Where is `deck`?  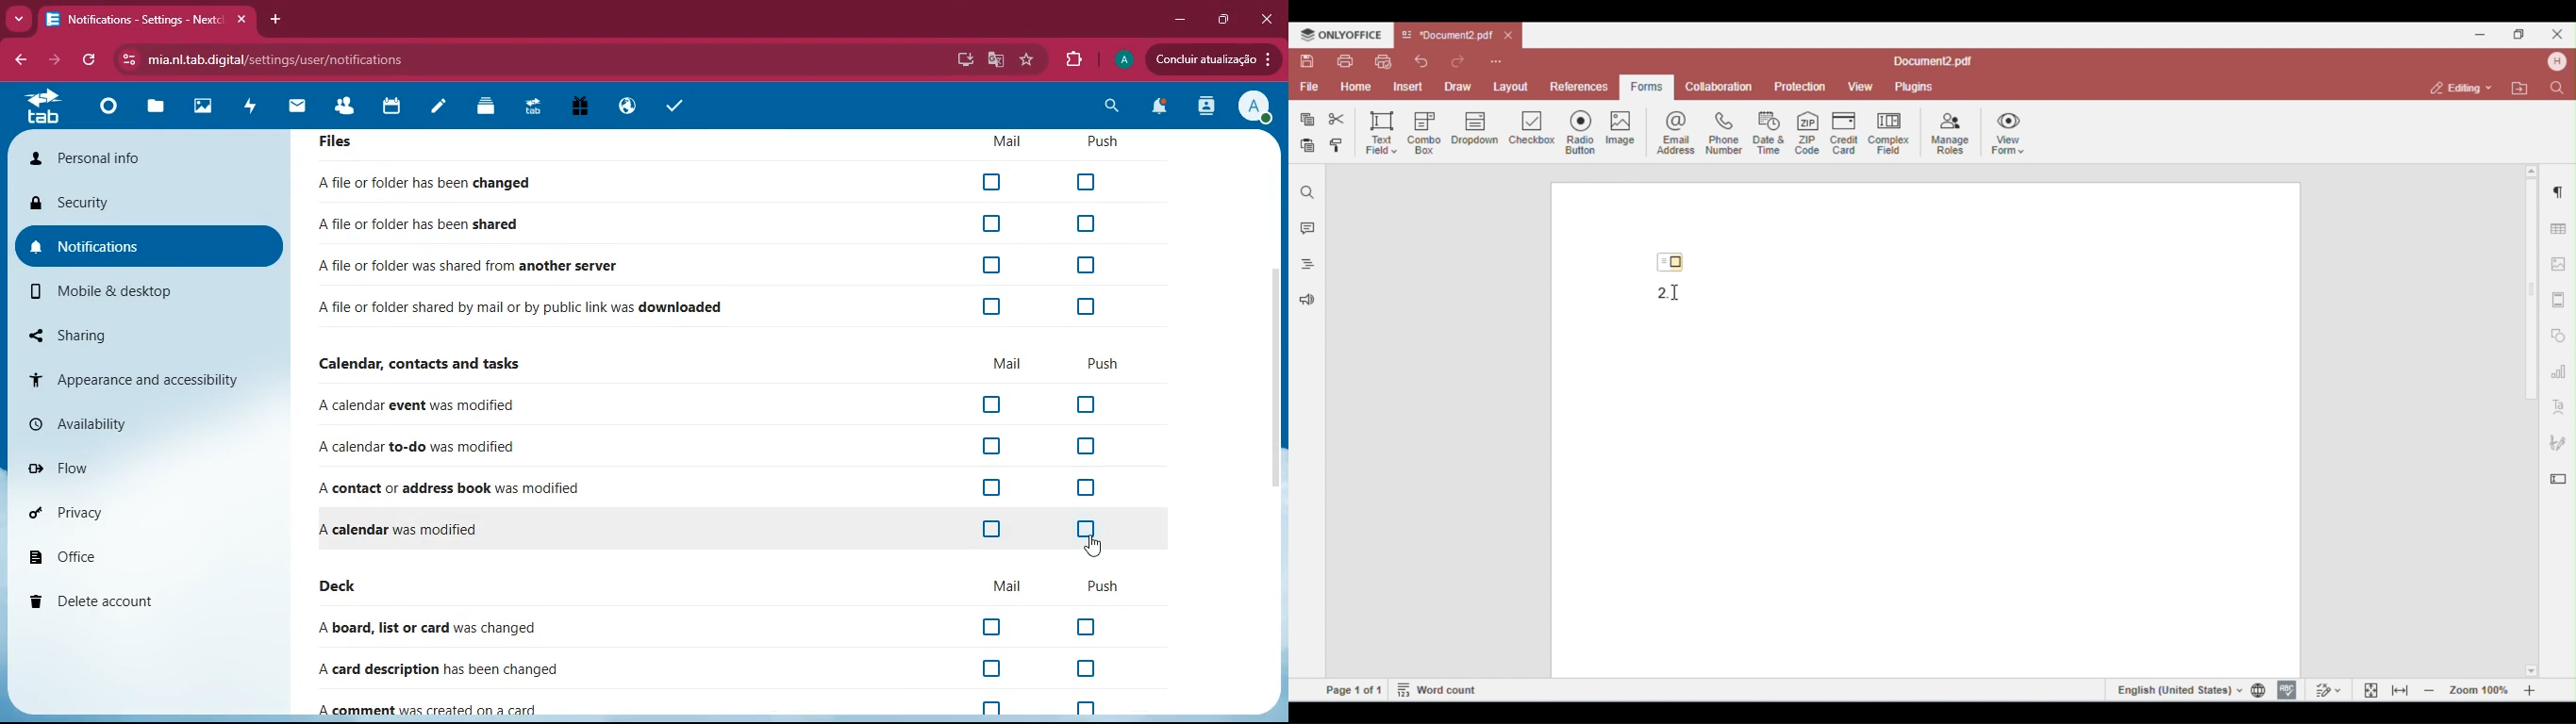 deck is located at coordinates (345, 584).